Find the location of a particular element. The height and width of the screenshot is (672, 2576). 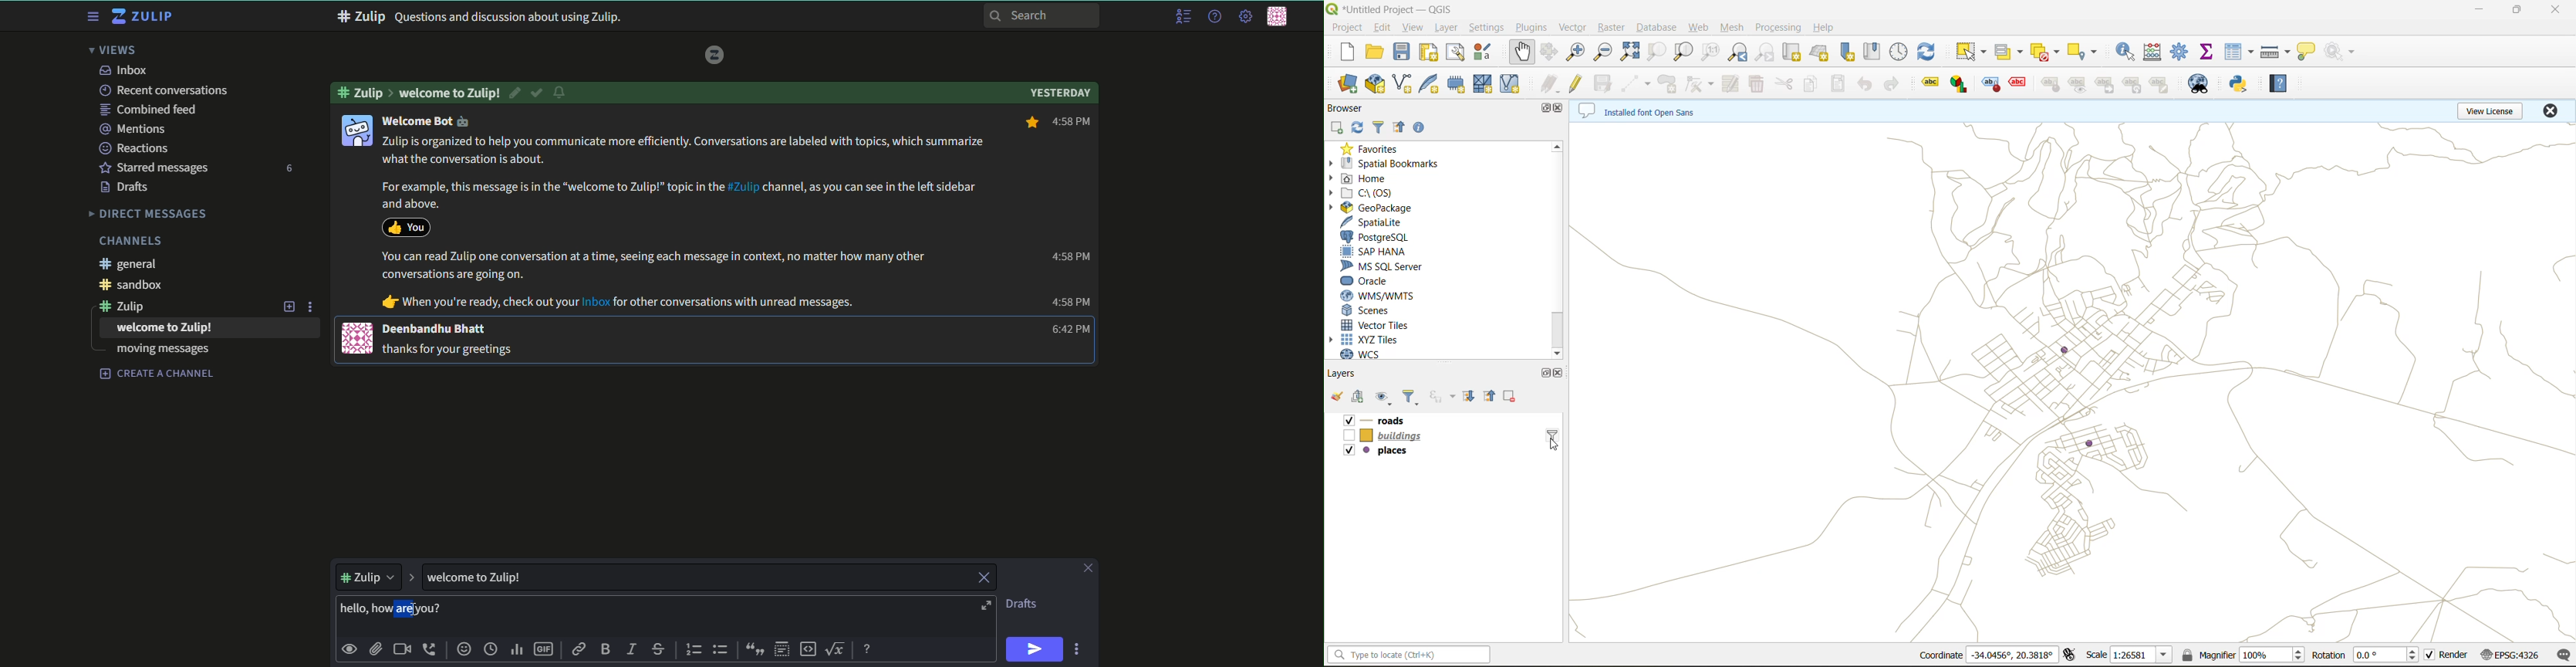

pan selection is located at coordinates (1548, 54).